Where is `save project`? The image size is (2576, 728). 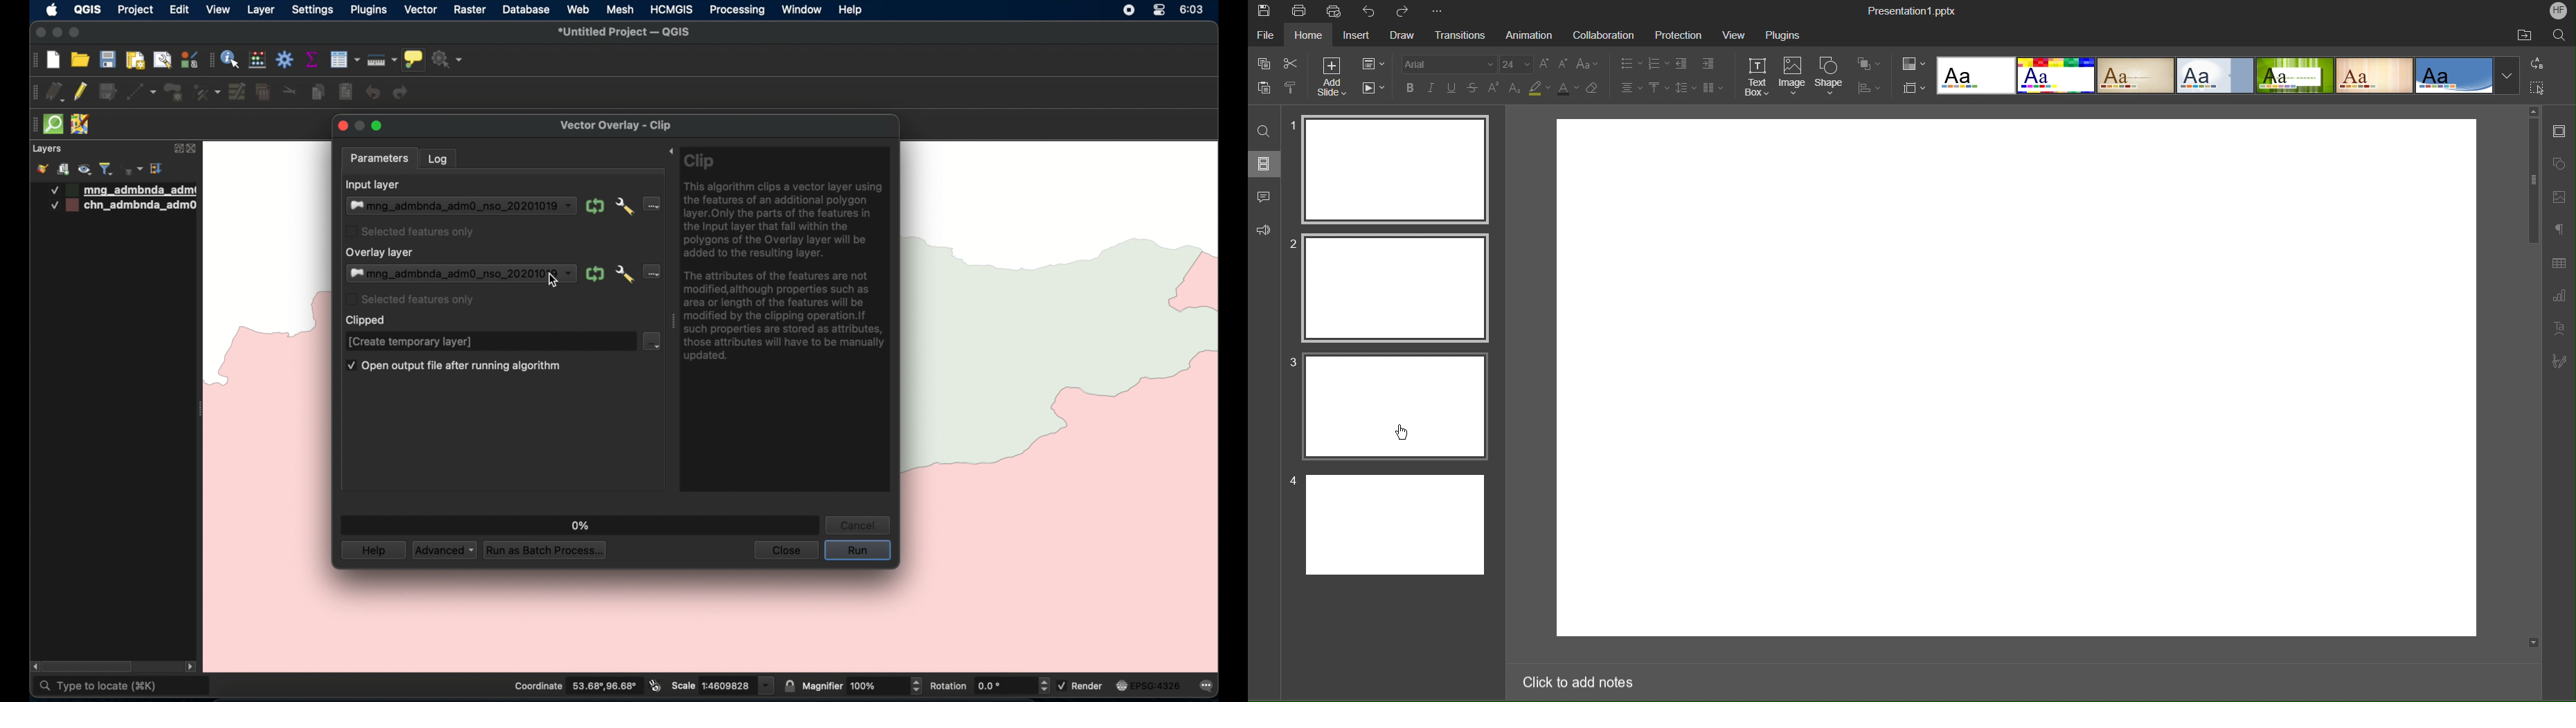
save project is located at coordinates (107, 59).